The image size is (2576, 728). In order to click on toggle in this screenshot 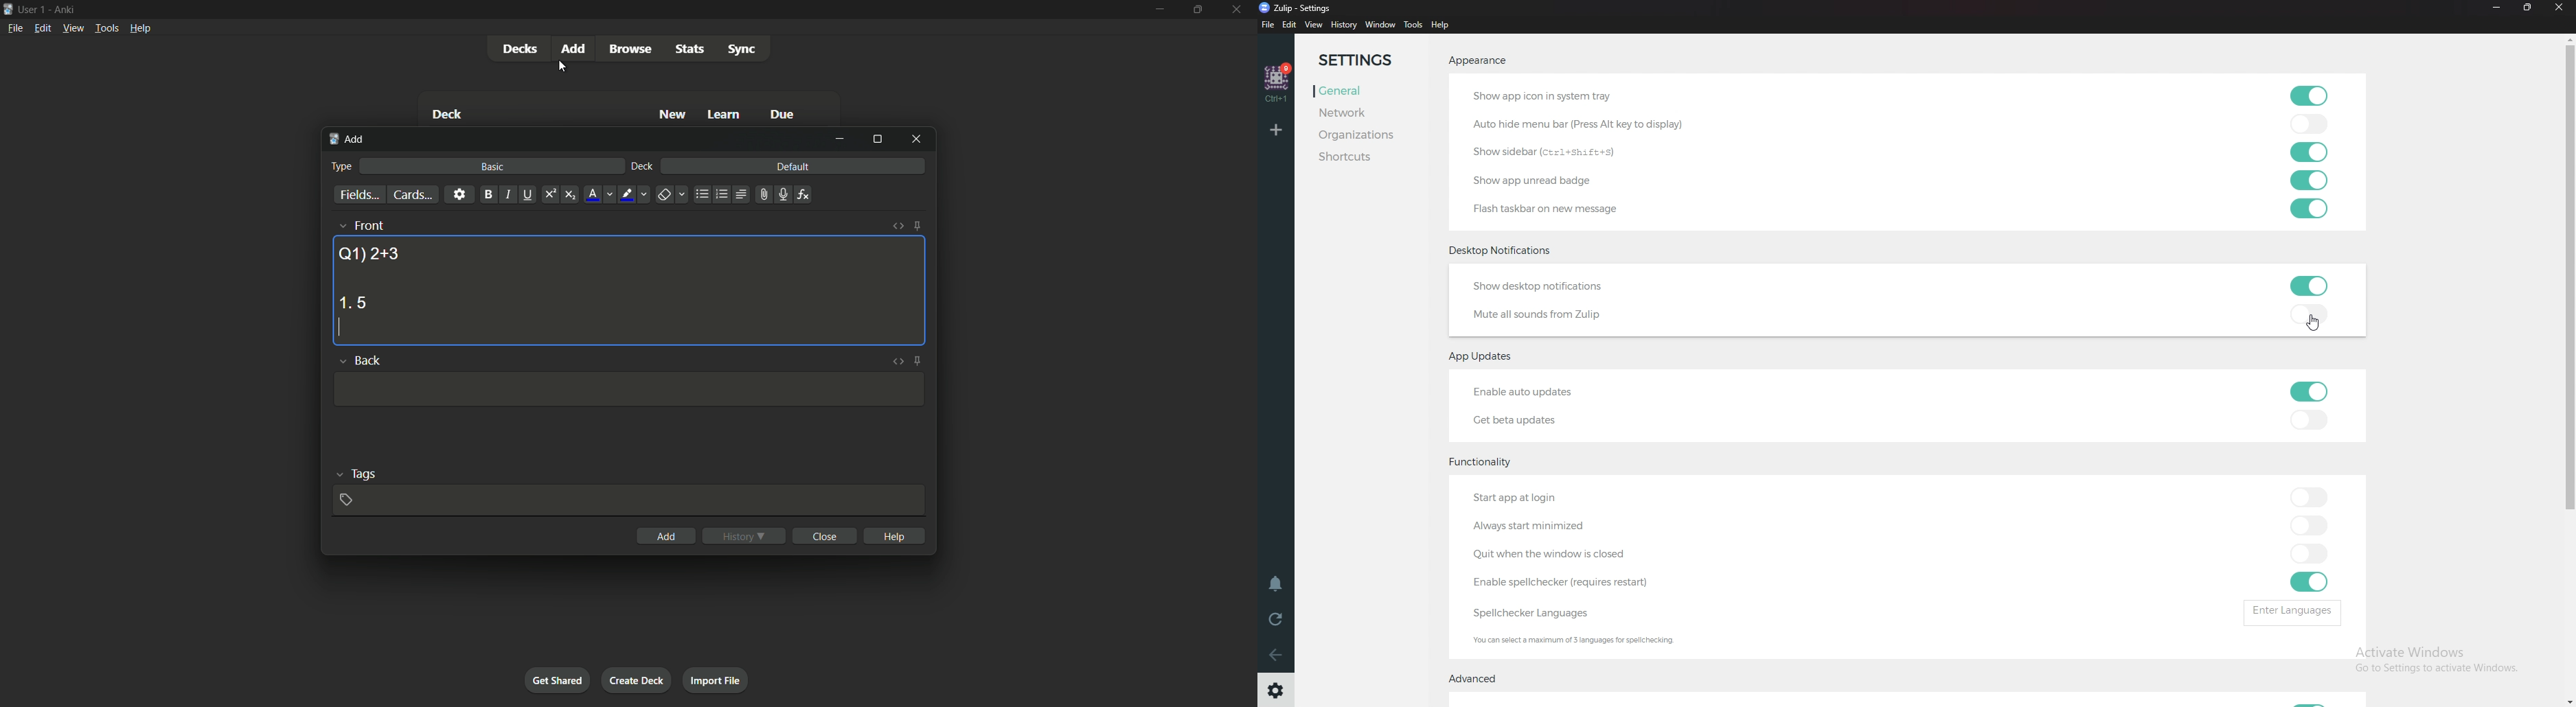, I will do `click(2309, 312)`.